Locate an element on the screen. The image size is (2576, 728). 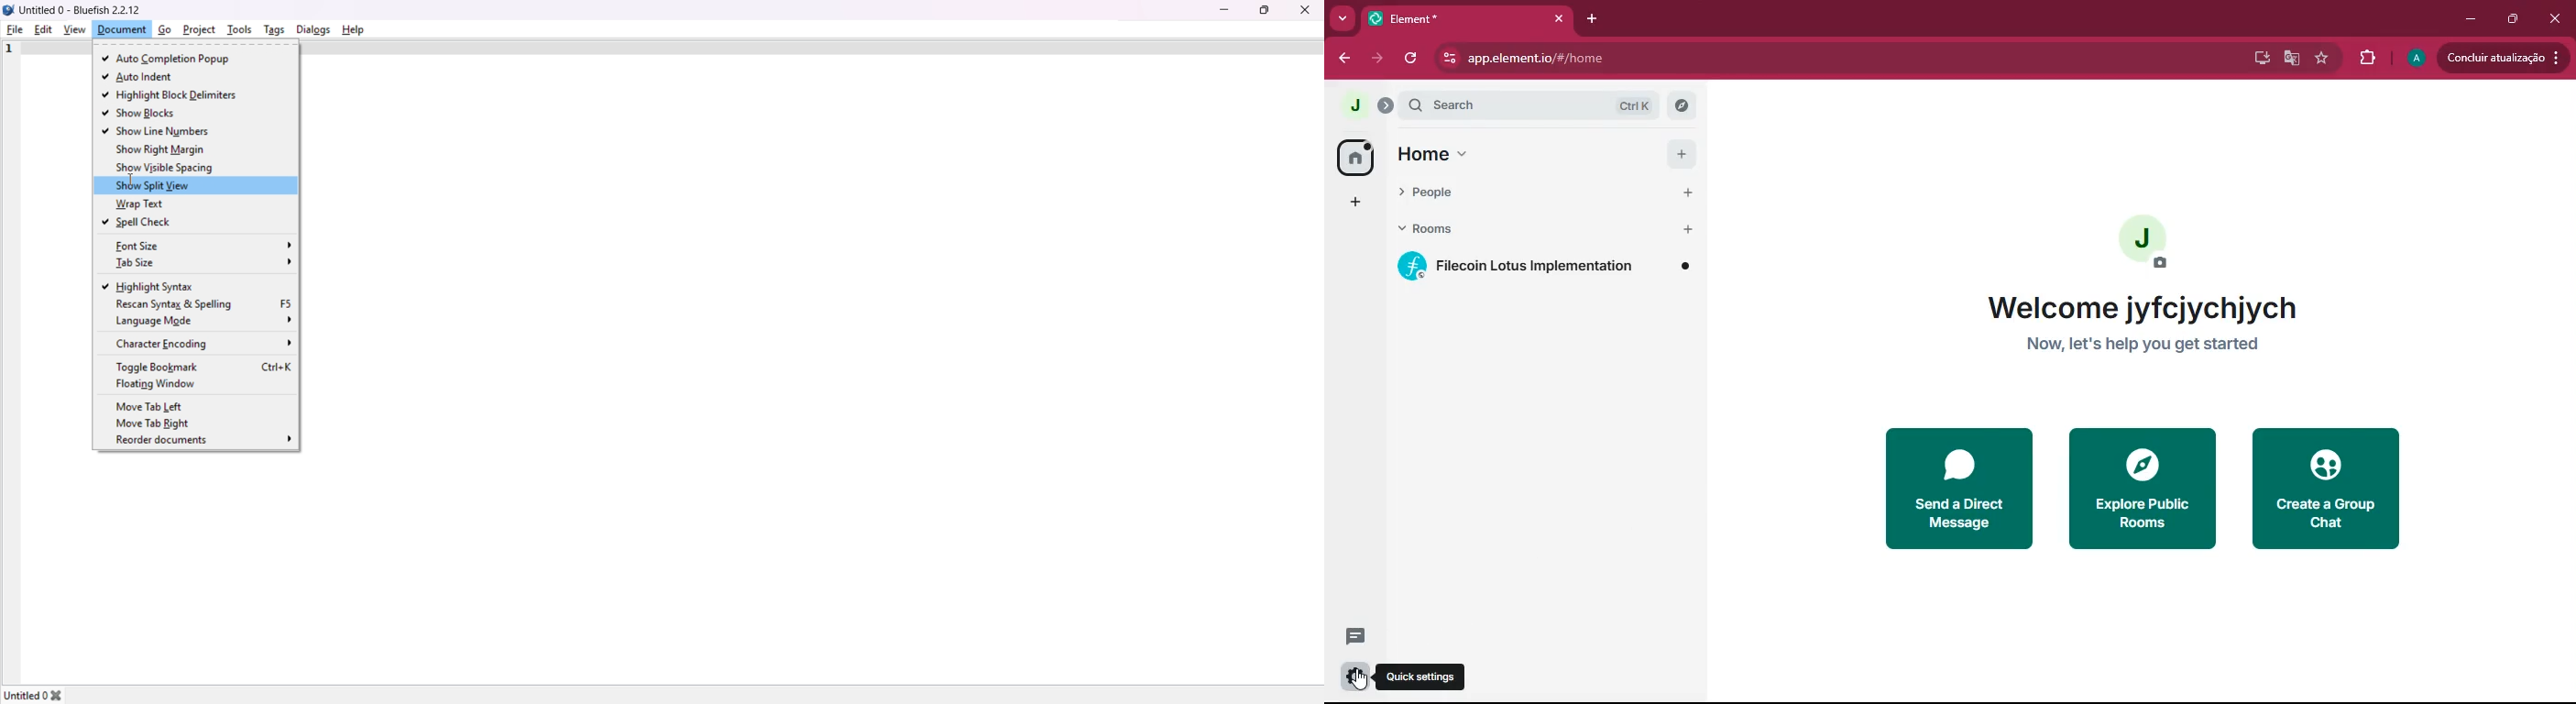
close is located at coordinates (2557, 20).